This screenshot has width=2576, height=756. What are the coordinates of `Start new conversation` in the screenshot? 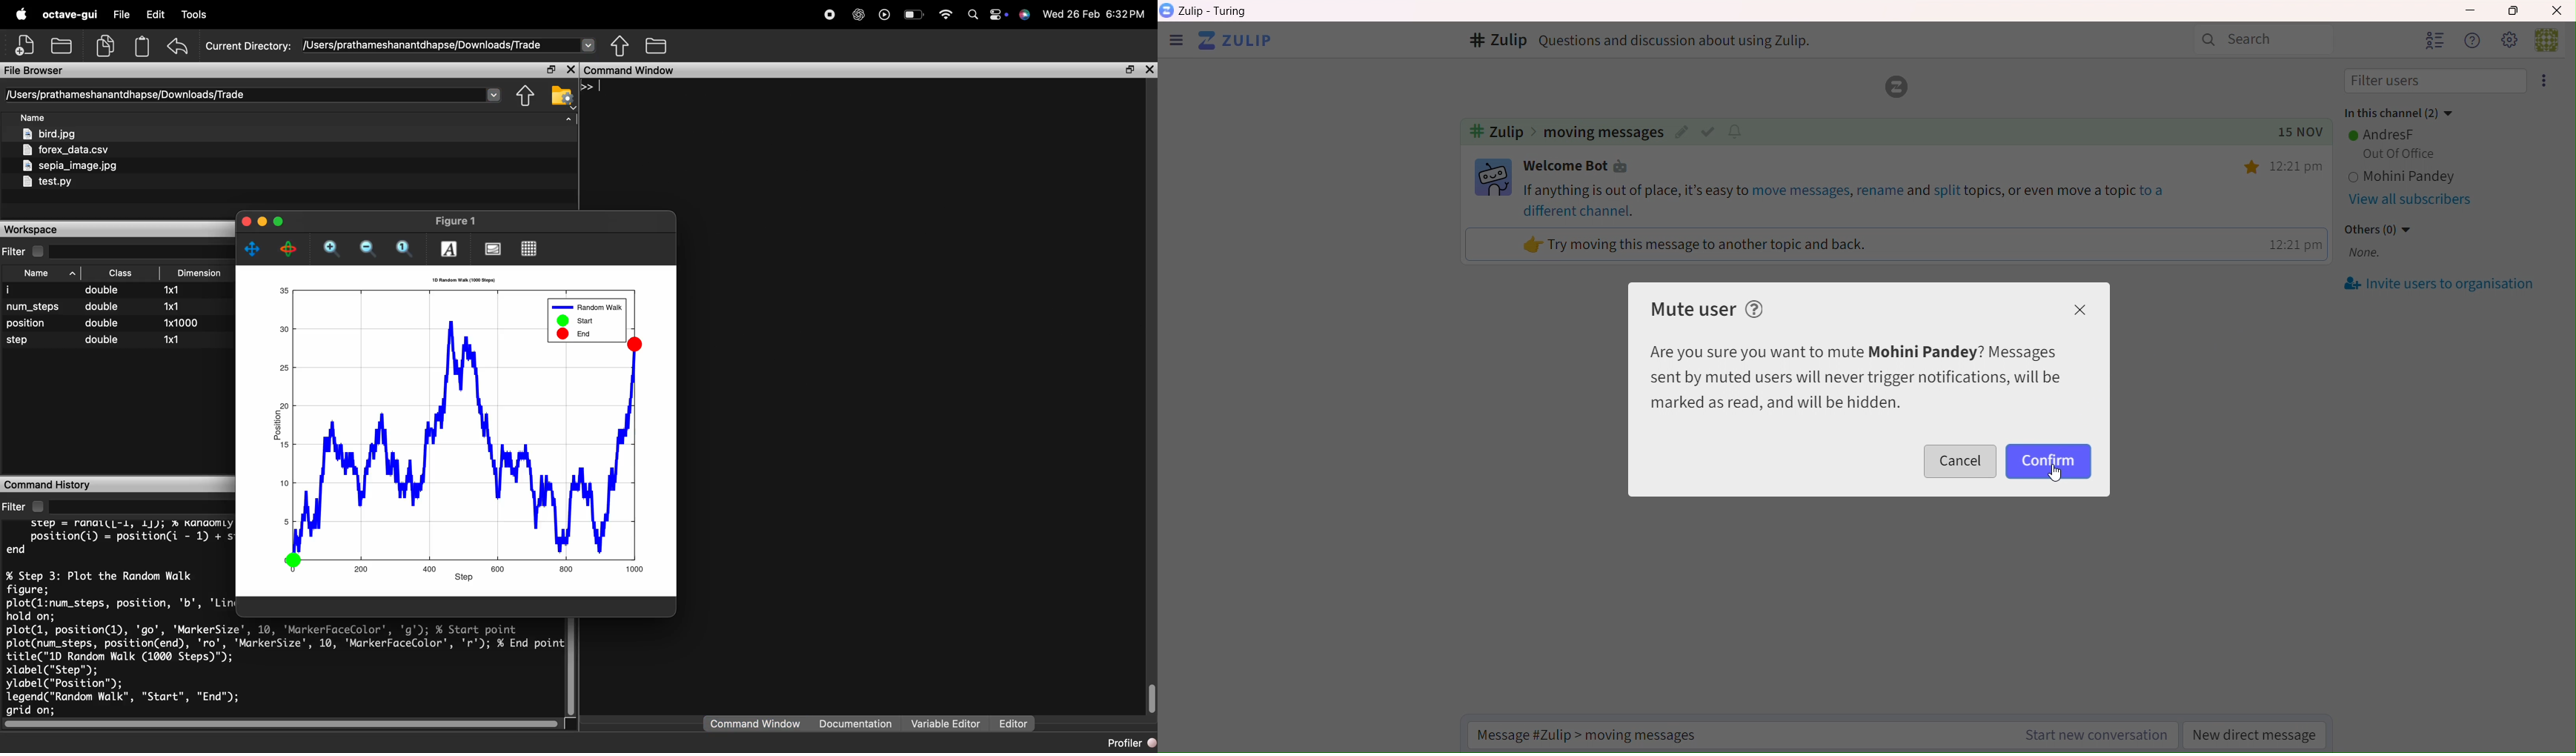 It's located at (2093, 737).